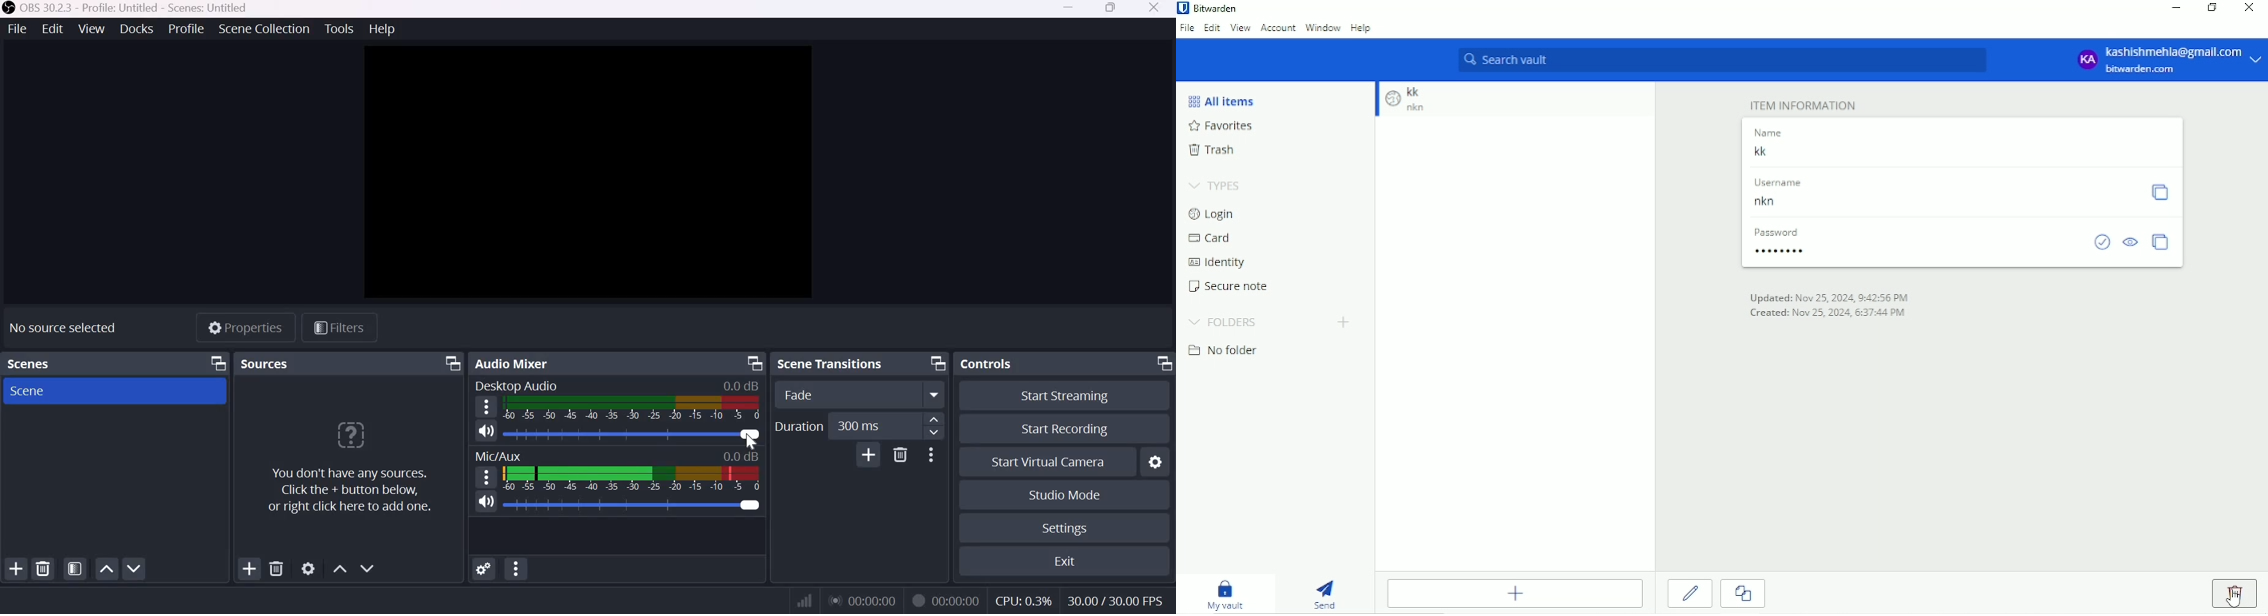  Describe the element at coordinates (243, 327) in the screenshot. I see `Properties` at that location.